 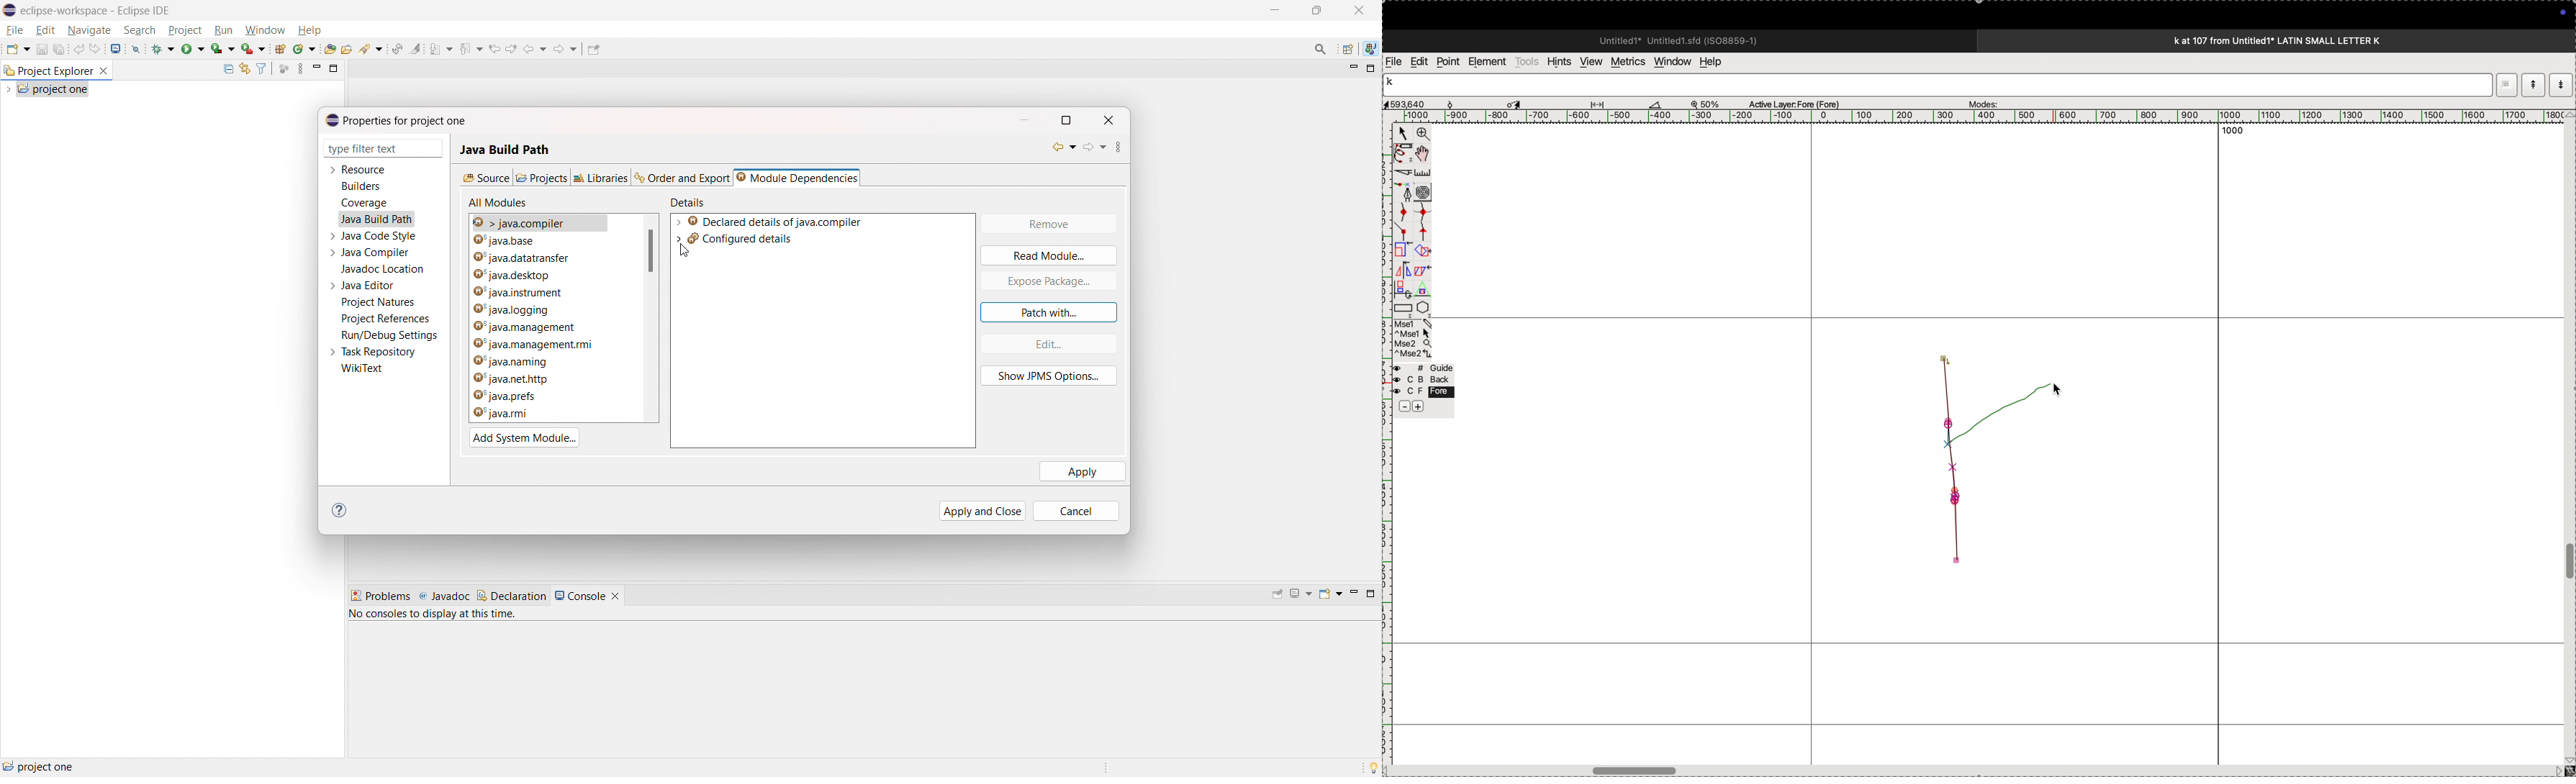 I want to click on search, so click(x=140, y=29).